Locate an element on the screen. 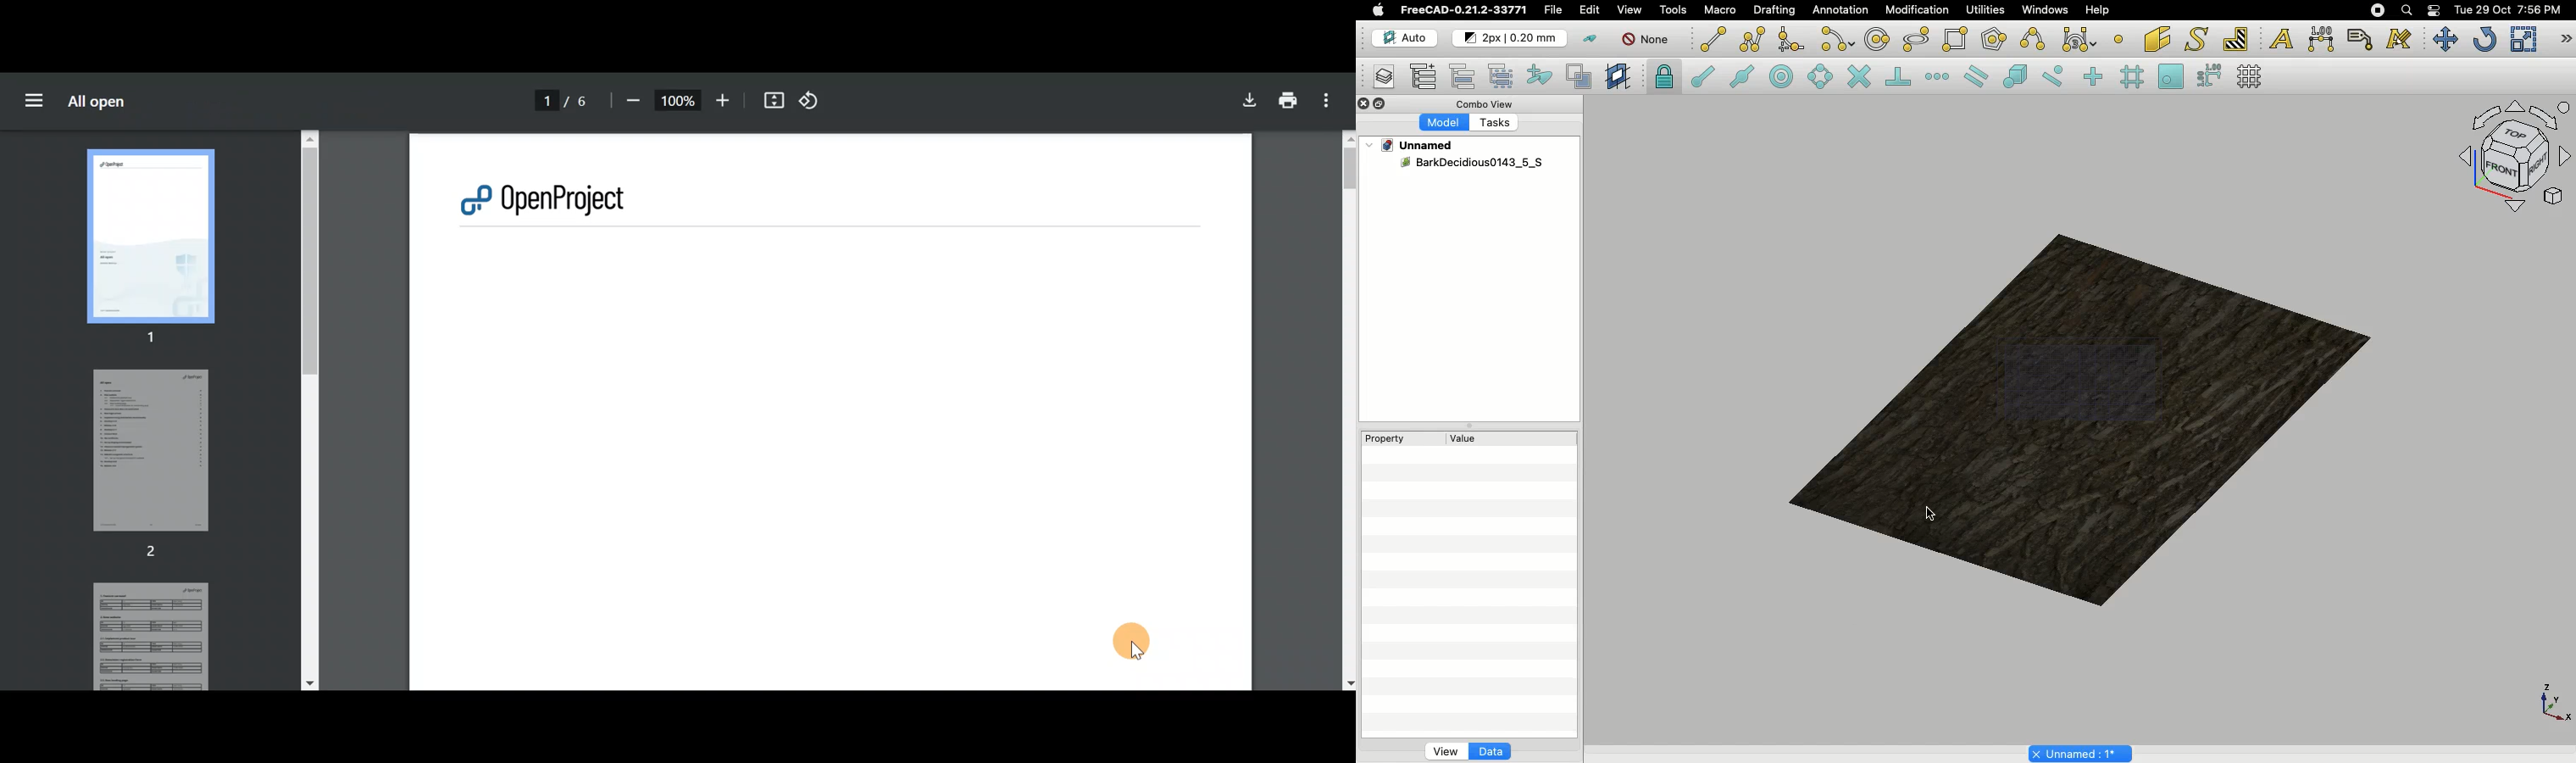 This screenshot has height=784, width=2576. Snap intersection is located at coordinates (1860, 78).